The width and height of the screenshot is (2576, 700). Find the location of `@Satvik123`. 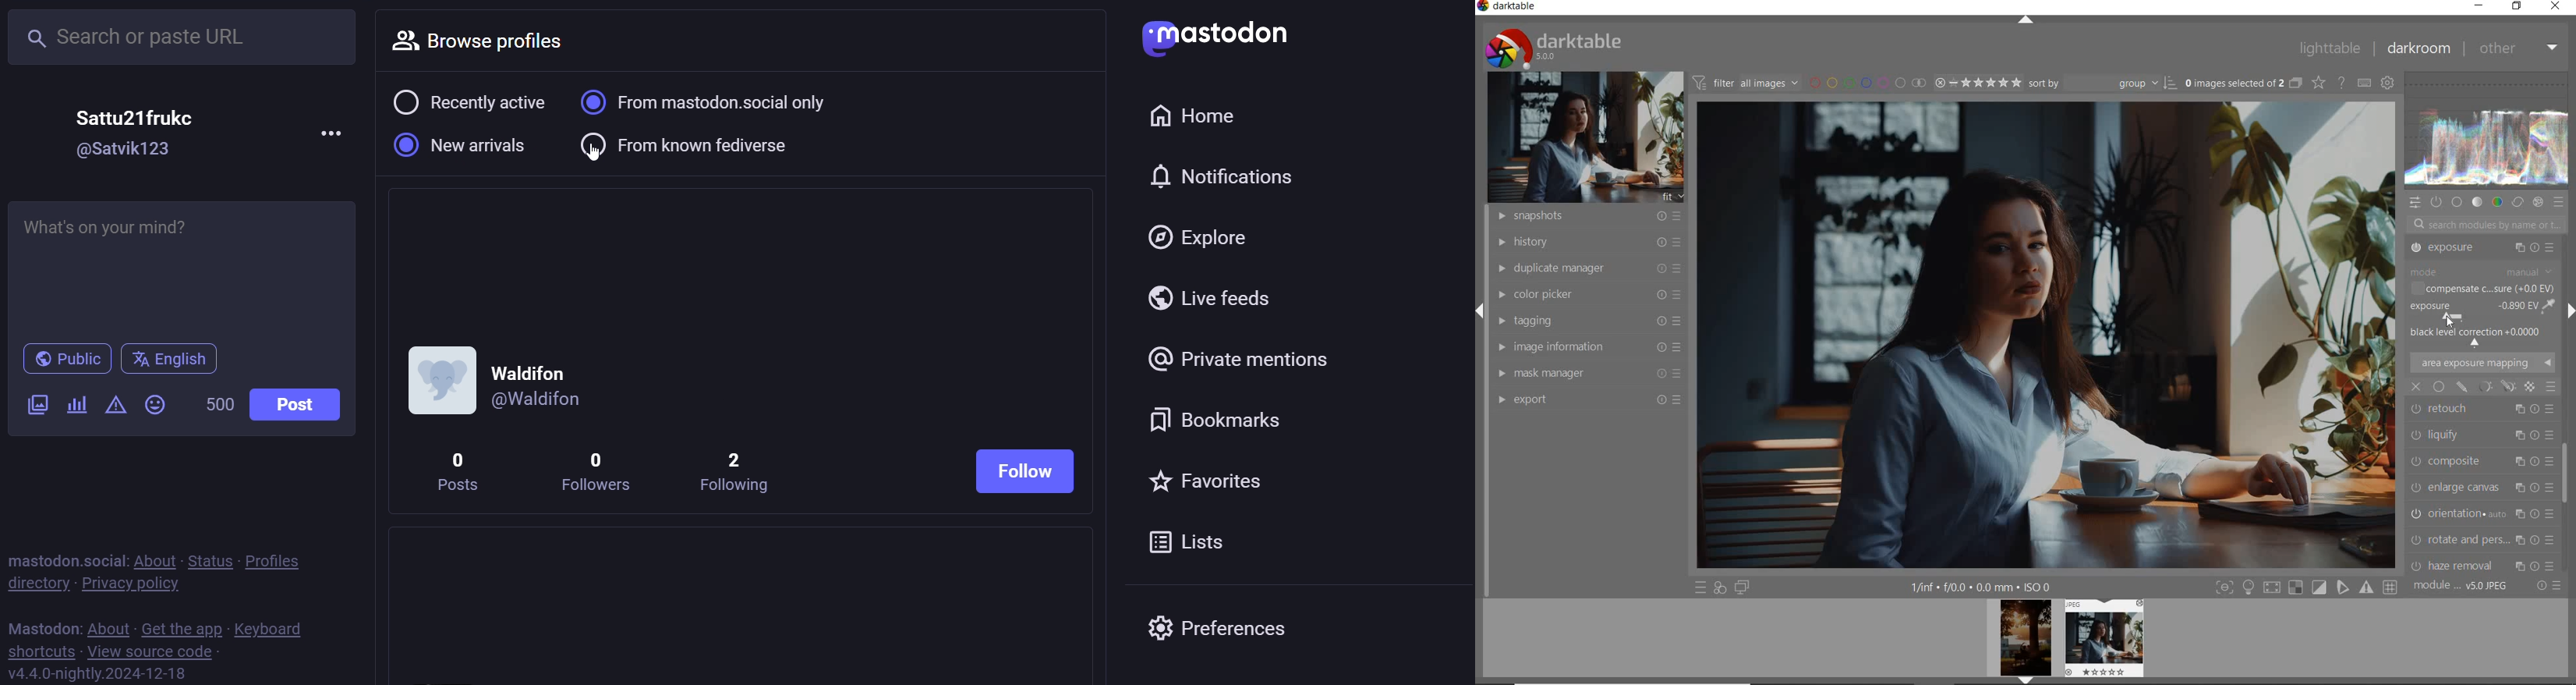

@Satvik123 is located at coordinates (129, 147).